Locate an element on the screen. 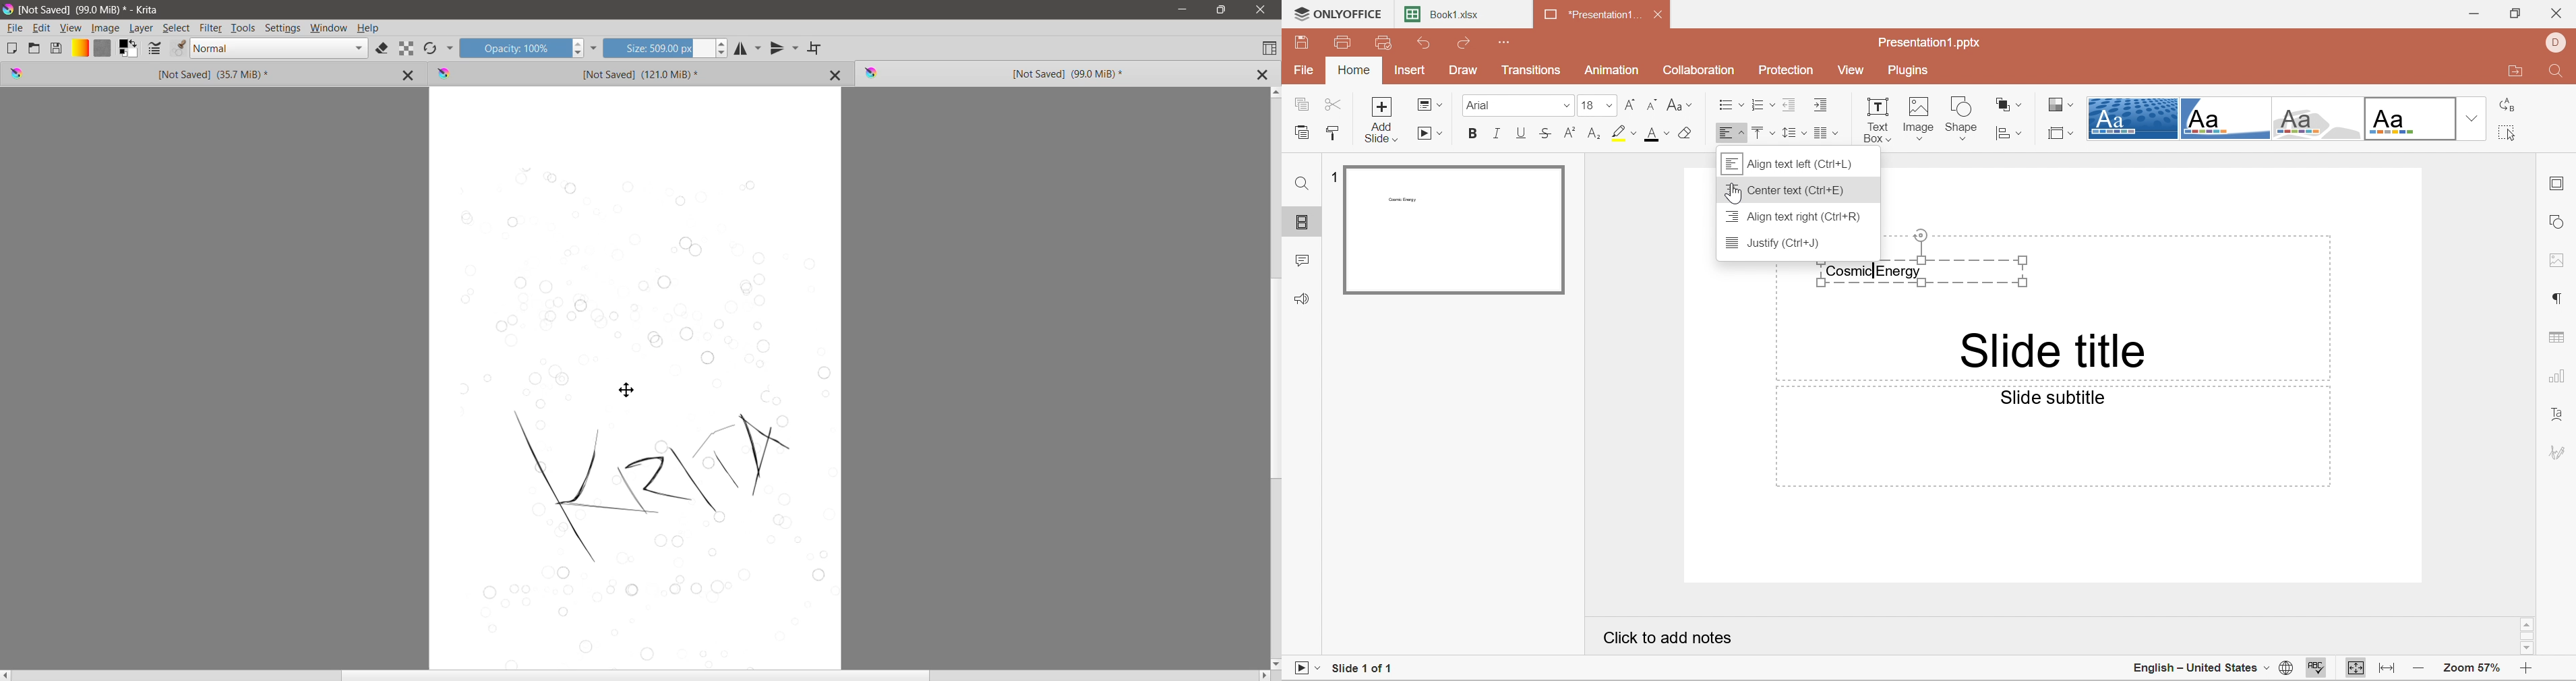 The height and width of the screenshot is (700, 2576). Redo is located at coordinates (1469, 45).